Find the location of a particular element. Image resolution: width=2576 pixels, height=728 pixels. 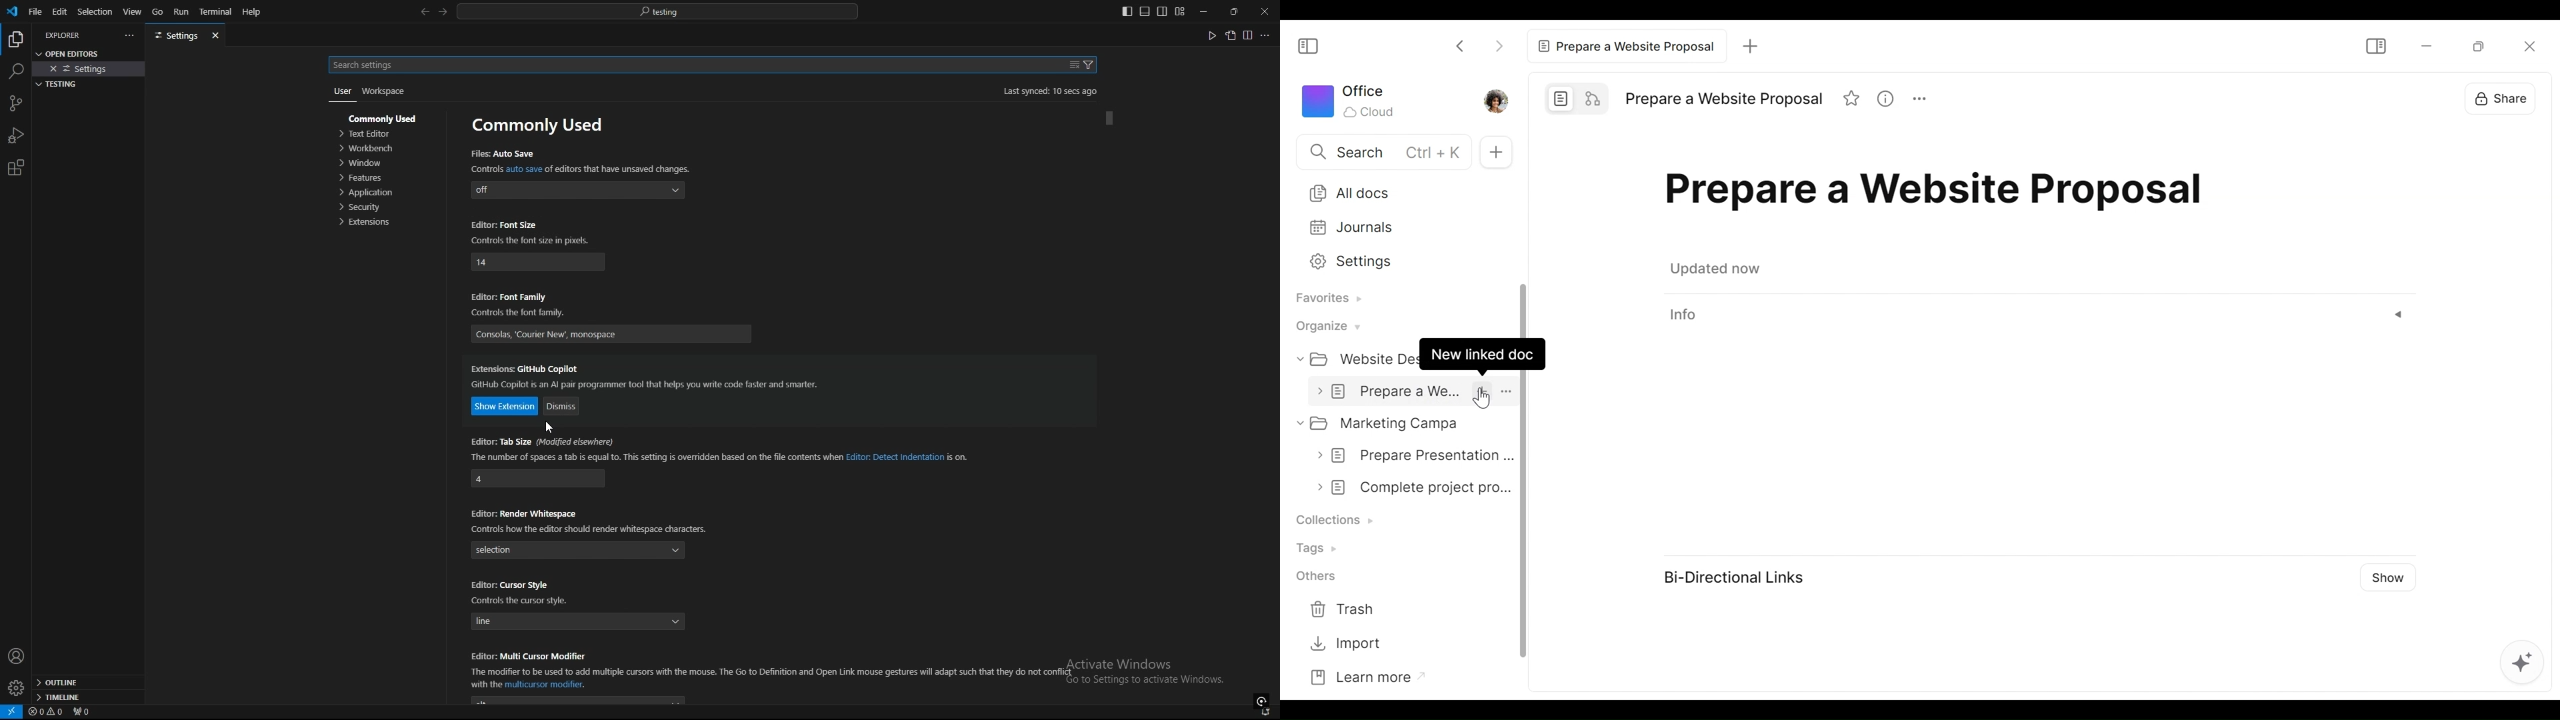

AFFiNE AI is located at coordinates (2525, 665).